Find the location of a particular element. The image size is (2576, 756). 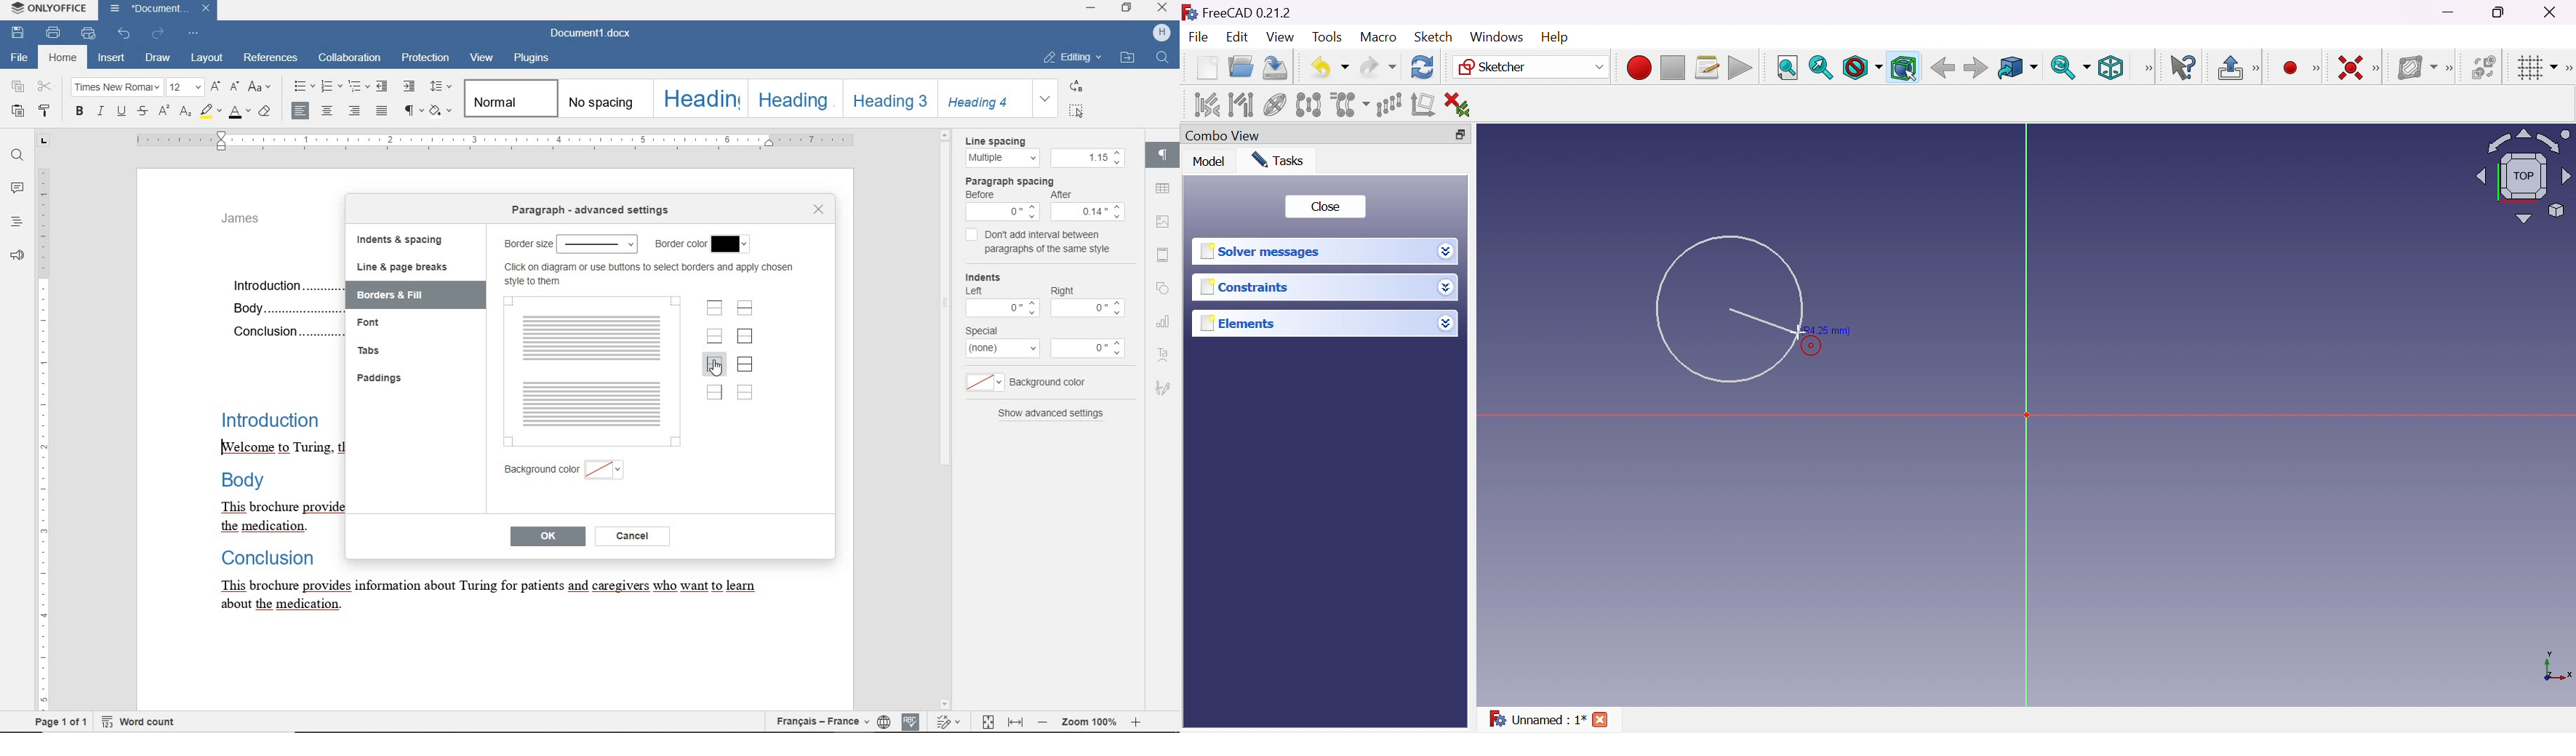

Show/hide internal geometry is located at coordinates (1276, 105).